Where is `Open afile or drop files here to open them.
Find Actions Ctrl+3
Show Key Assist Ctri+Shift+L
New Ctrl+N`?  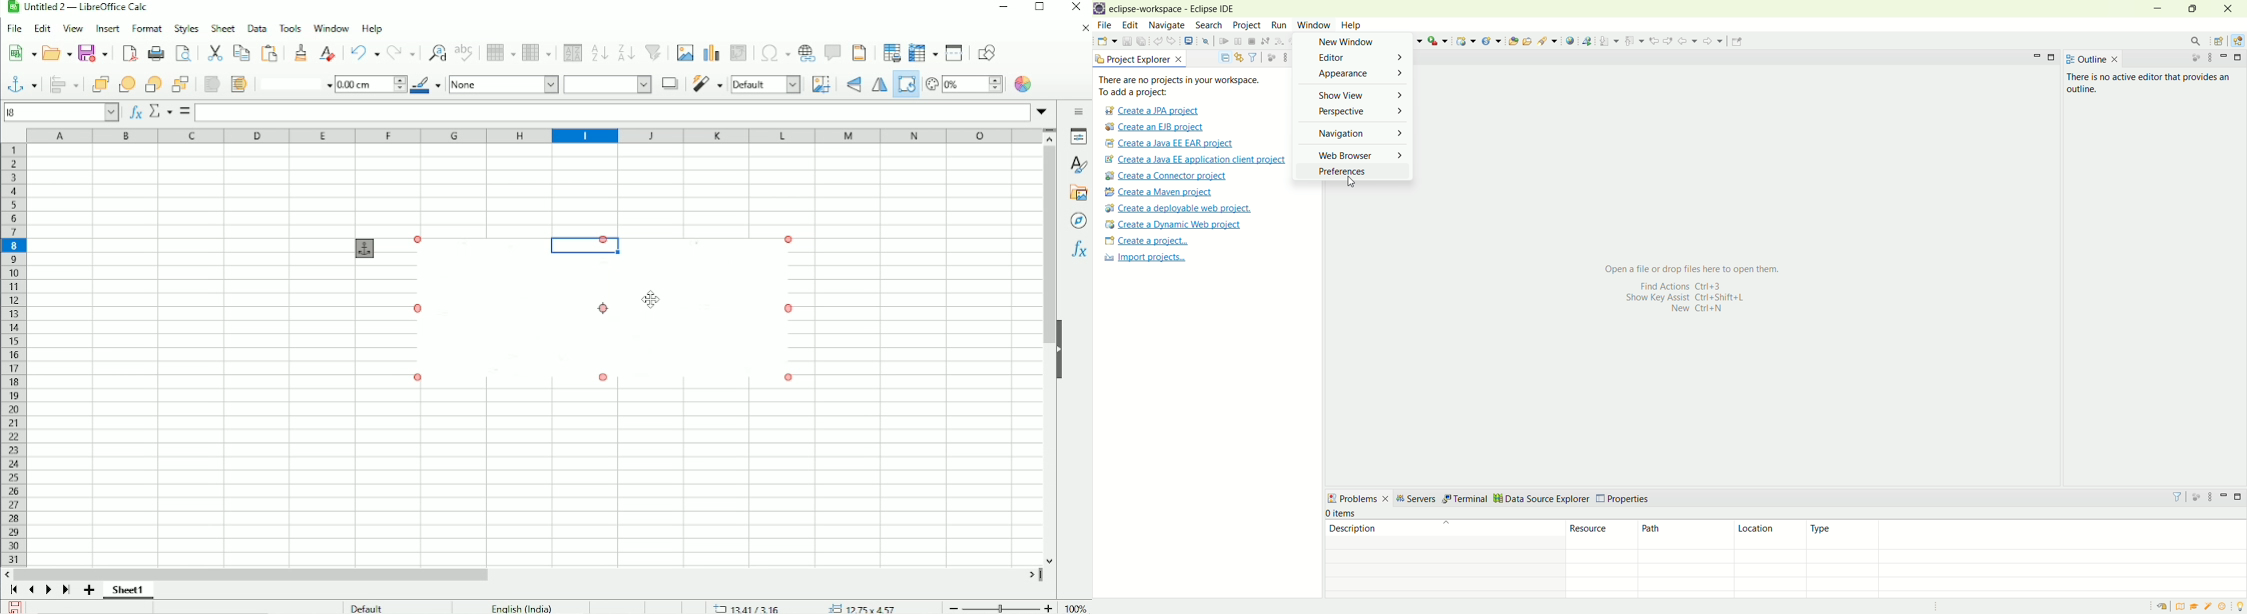 Open afile or drop files here to open them.
Find Actions Ctrl+3
Show Key Assist Ctri+Shift+L
New Ctrl+N is located at coordinates (1689, 288).